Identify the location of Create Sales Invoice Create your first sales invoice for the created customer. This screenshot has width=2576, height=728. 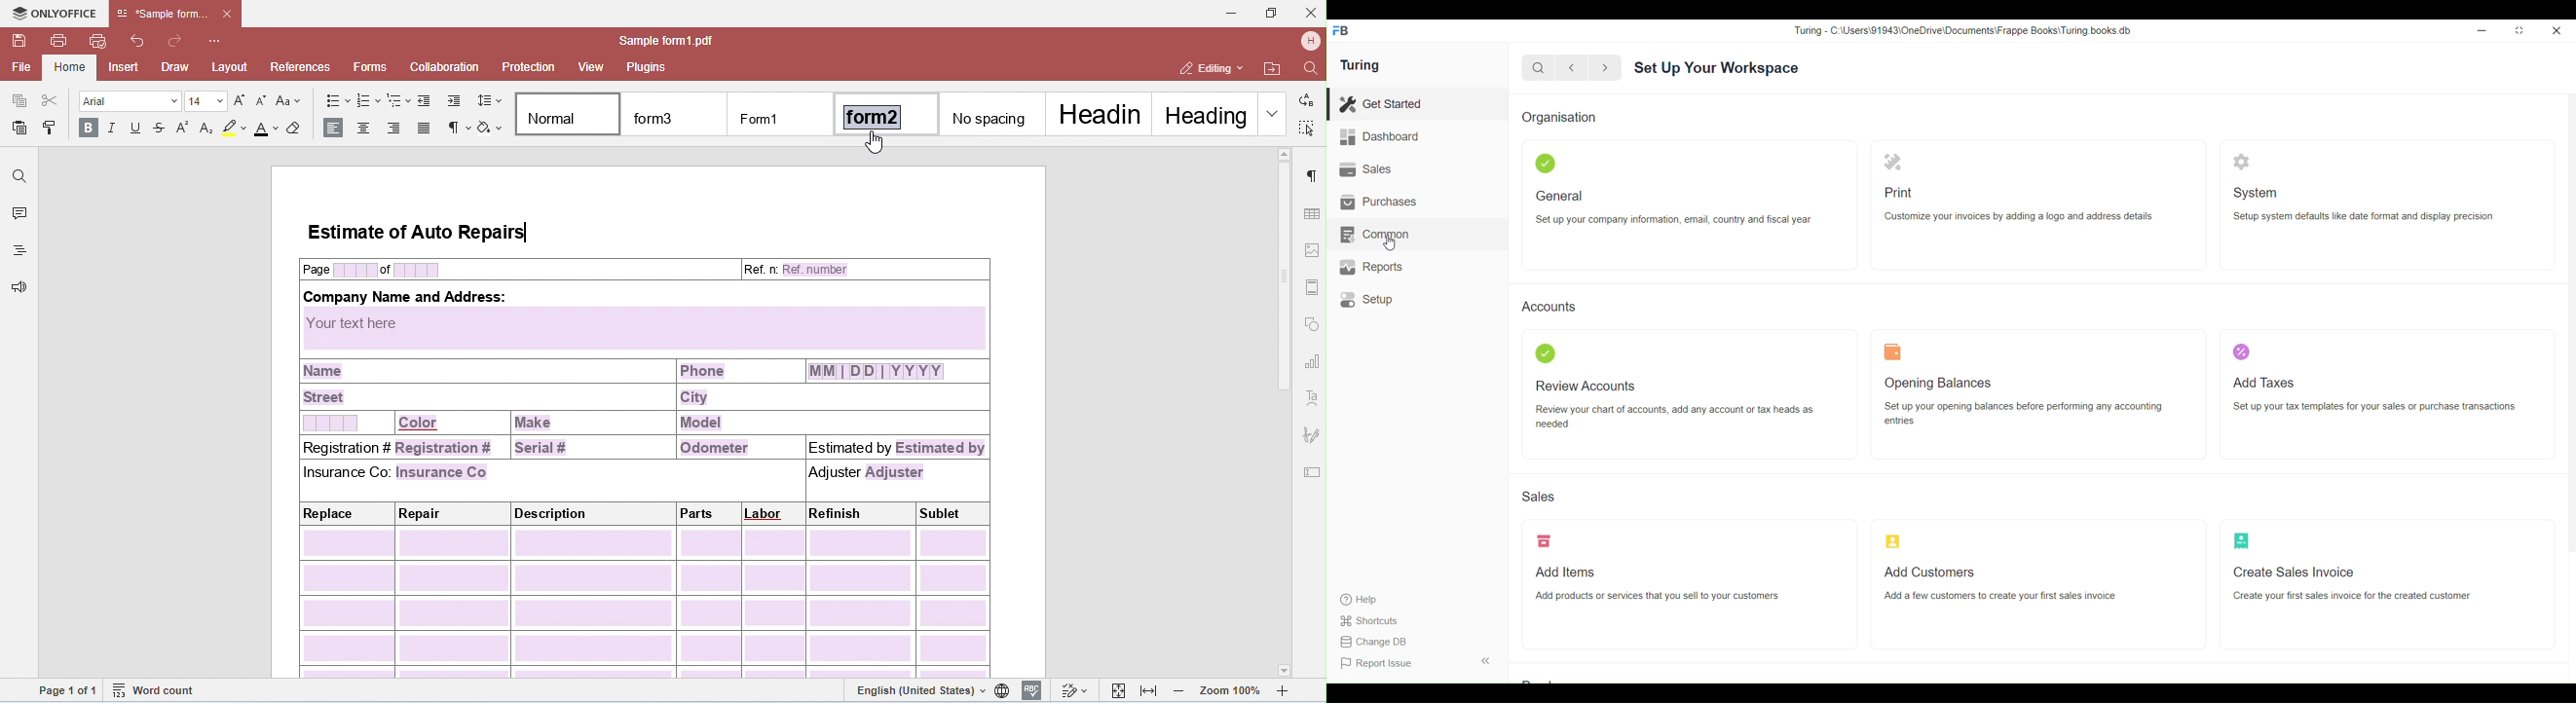
(2352, 583).